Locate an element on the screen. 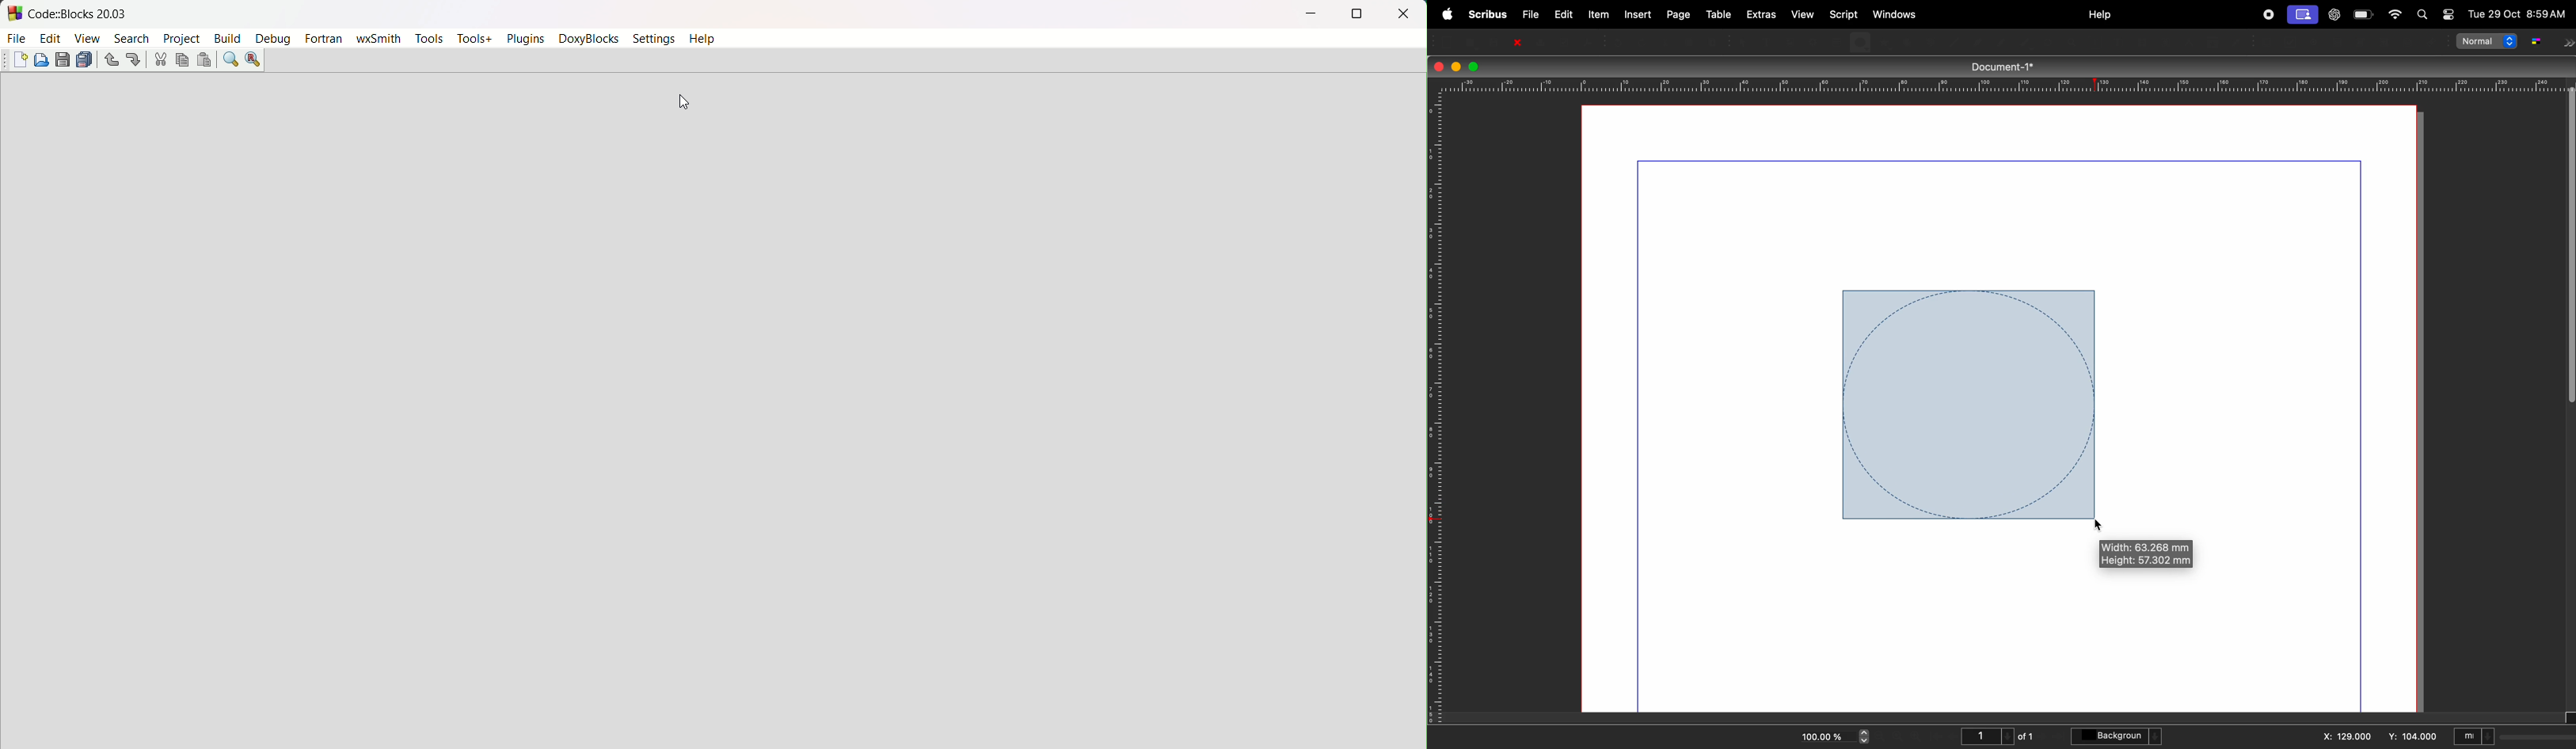  Print is located at coordinates (1539, 42).